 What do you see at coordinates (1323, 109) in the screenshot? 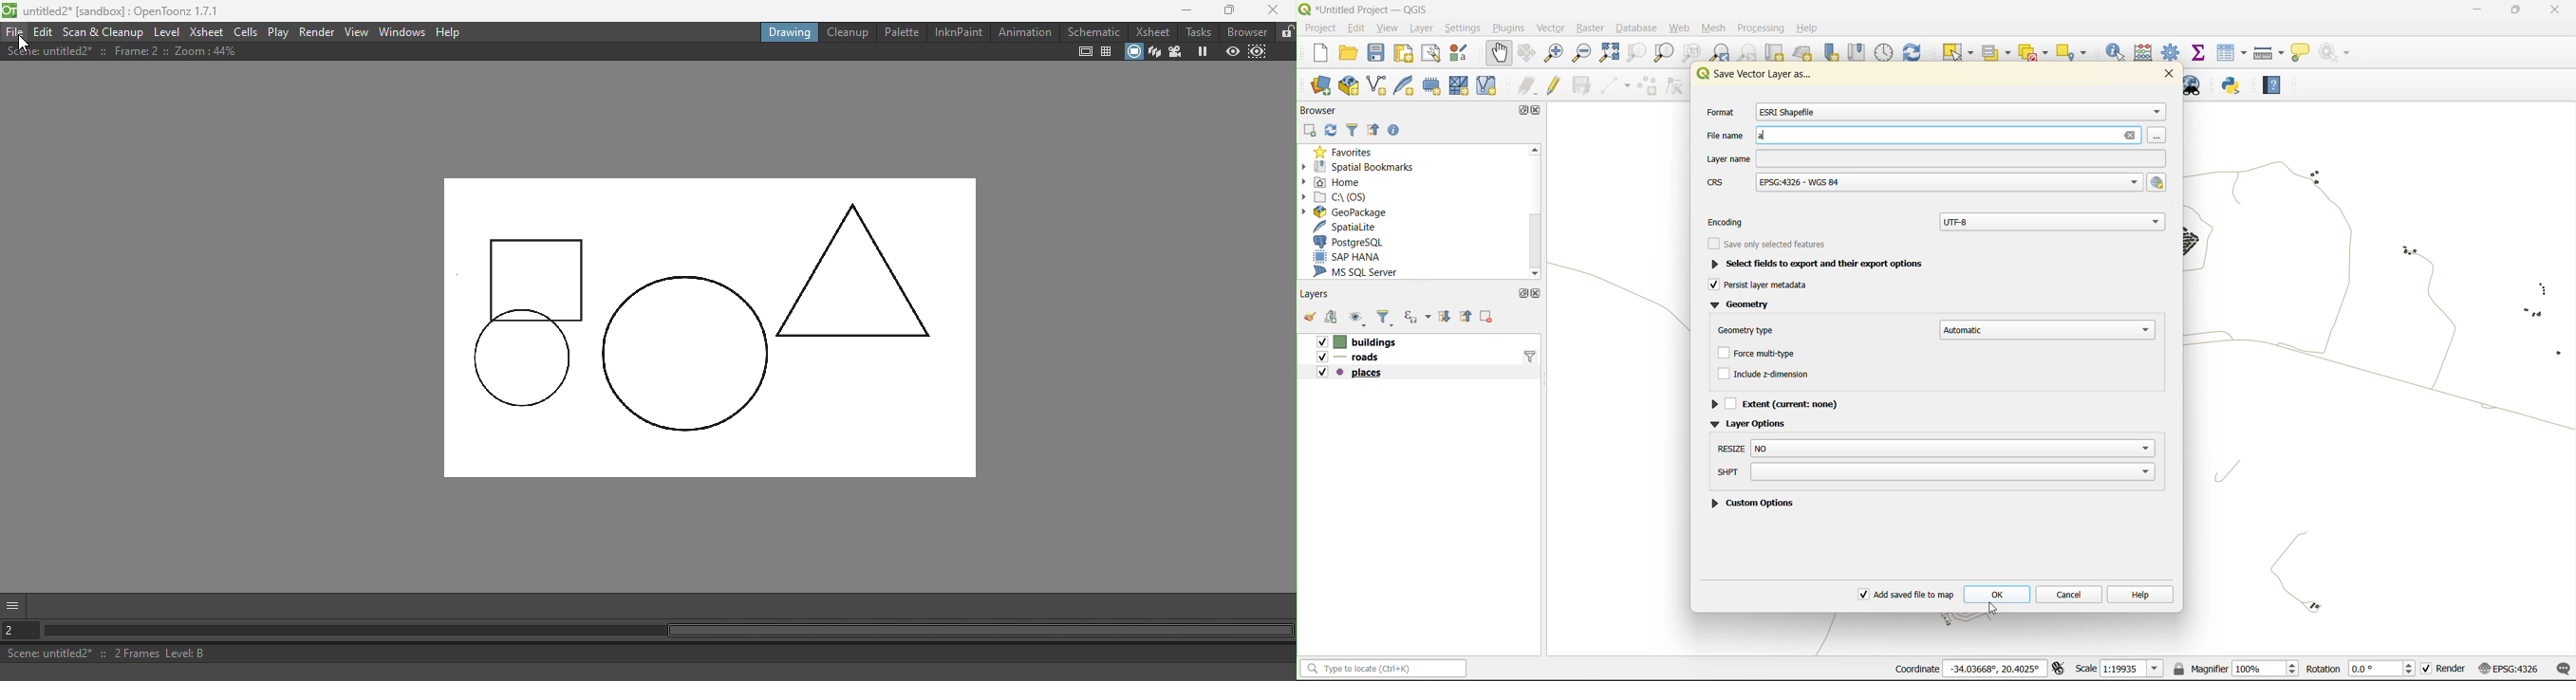
I see `browser` at bounding box center [1323, 109].